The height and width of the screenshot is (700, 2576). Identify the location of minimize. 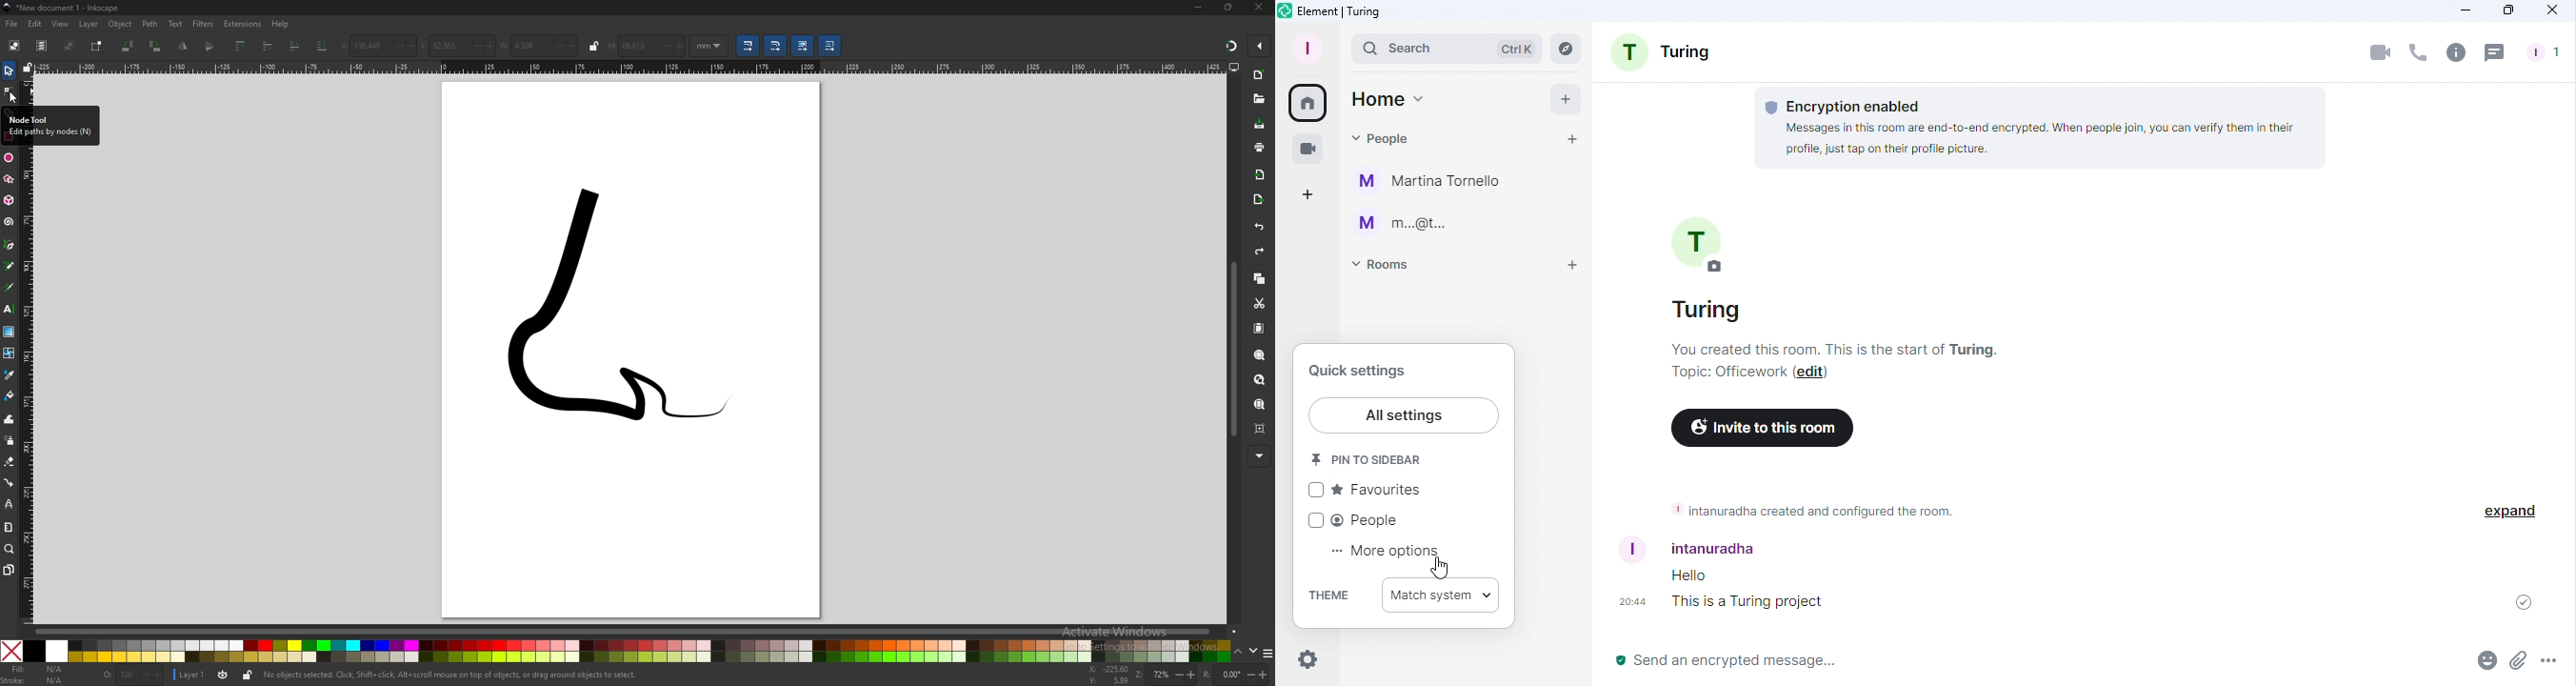
(1198, 6).